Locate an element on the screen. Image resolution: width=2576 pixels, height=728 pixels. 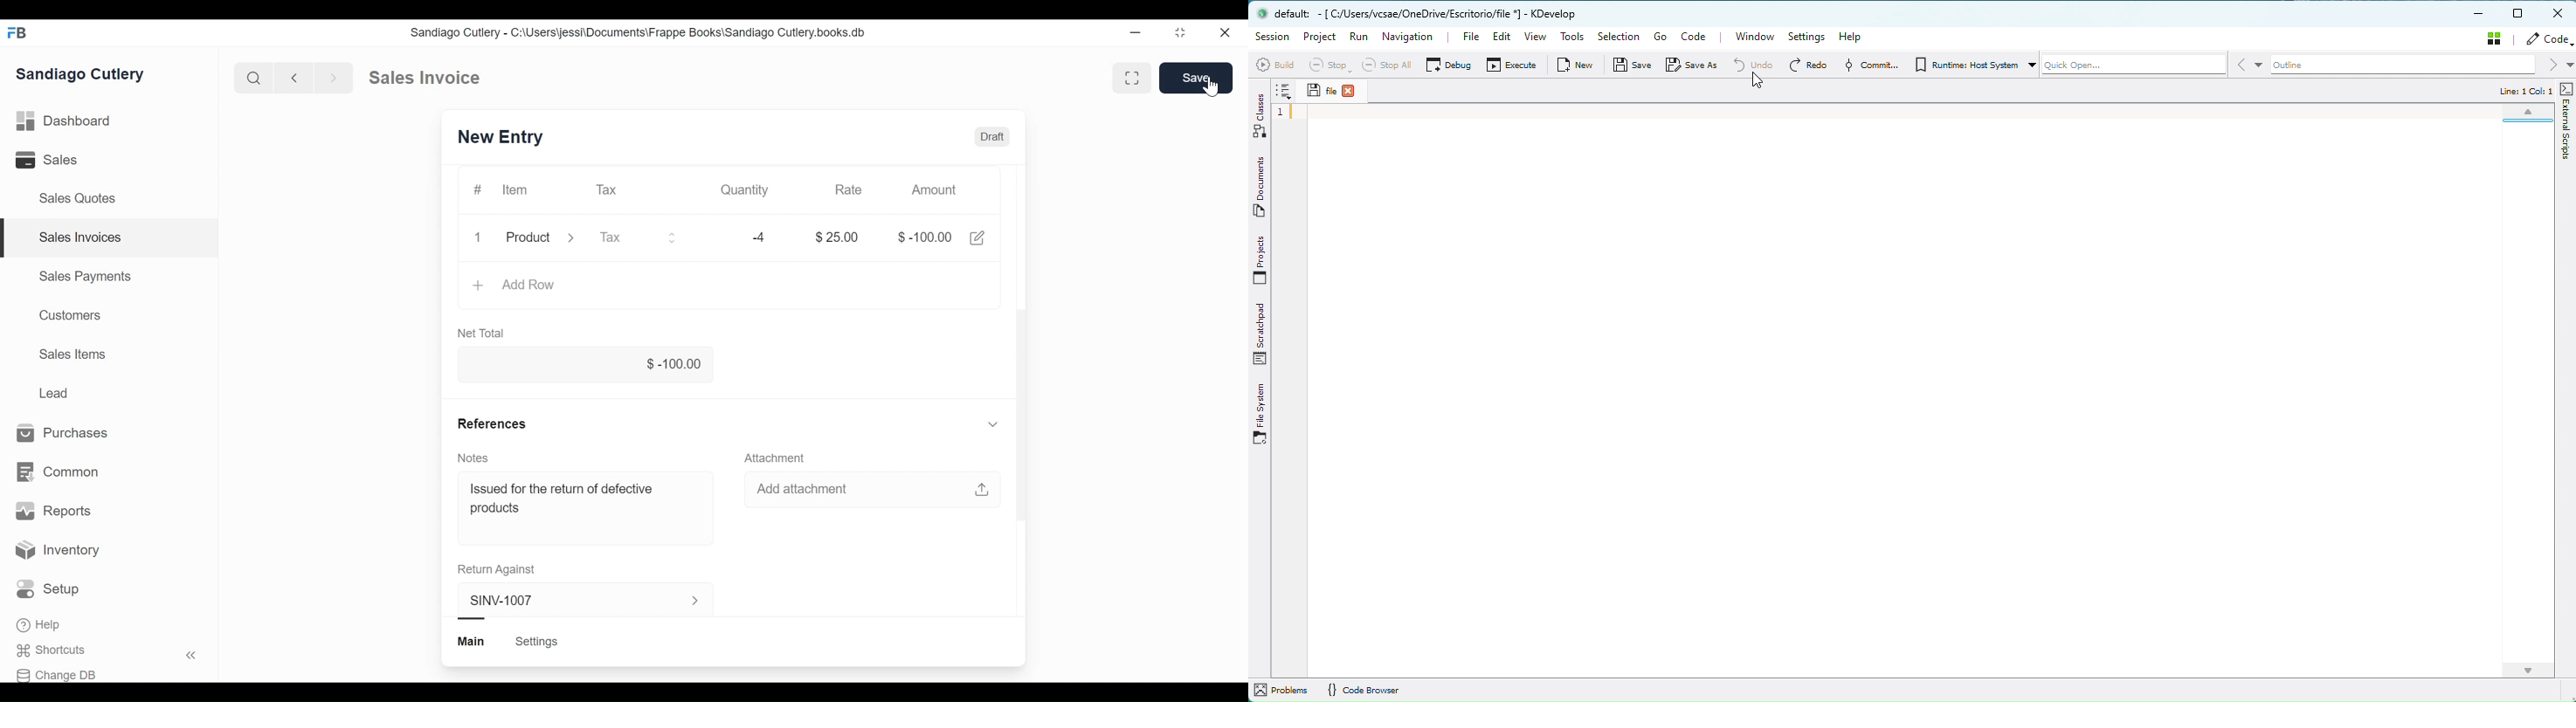
Settings is located at coordinates (537, 642).